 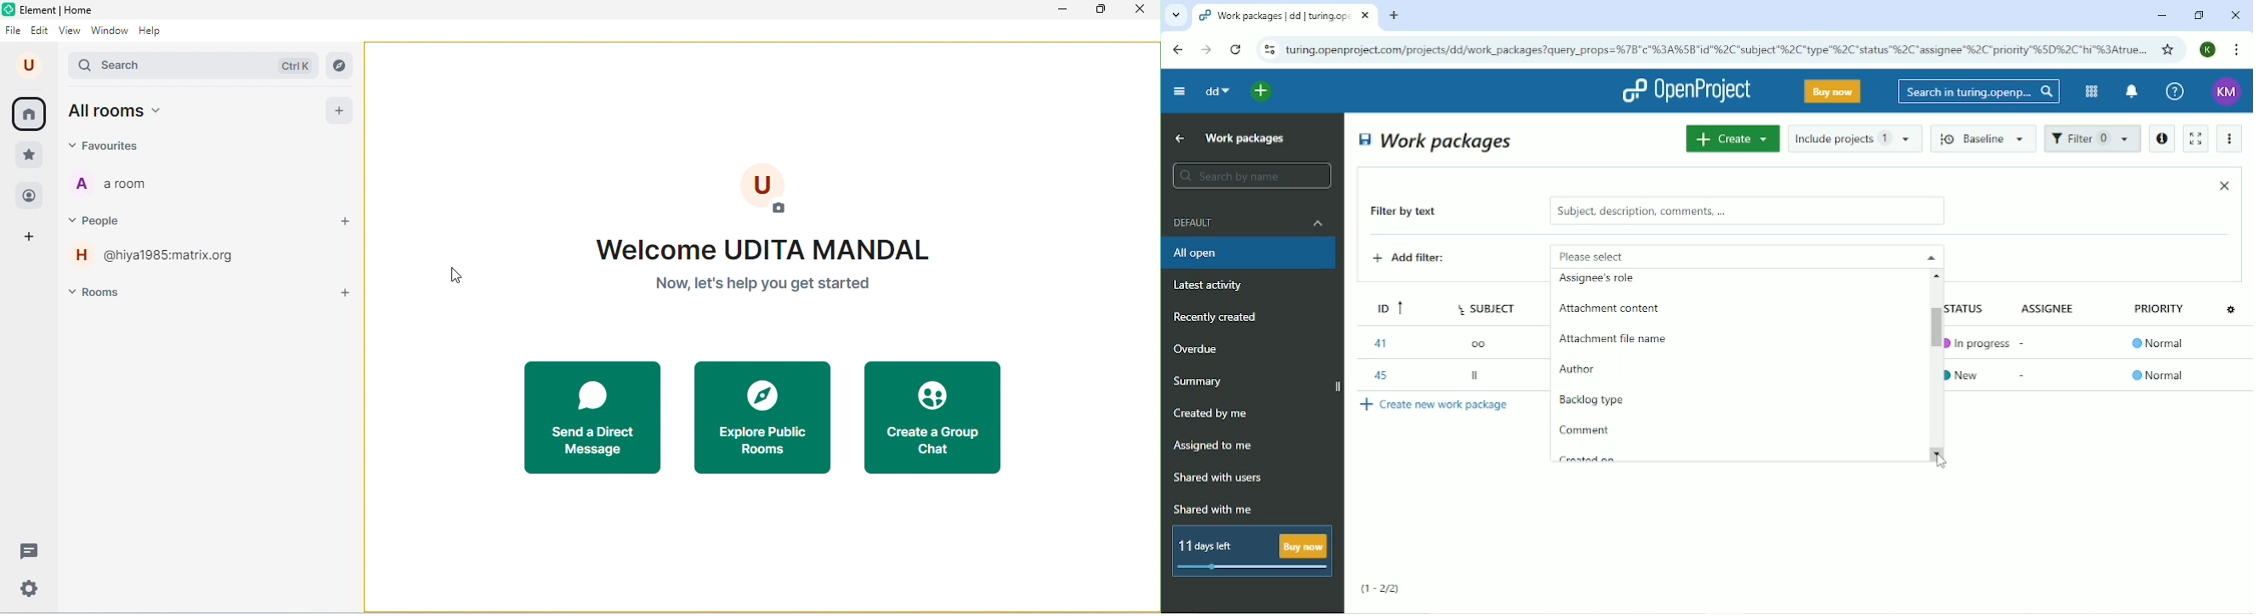 I want to click on element | home, so click(x=57, y=10).